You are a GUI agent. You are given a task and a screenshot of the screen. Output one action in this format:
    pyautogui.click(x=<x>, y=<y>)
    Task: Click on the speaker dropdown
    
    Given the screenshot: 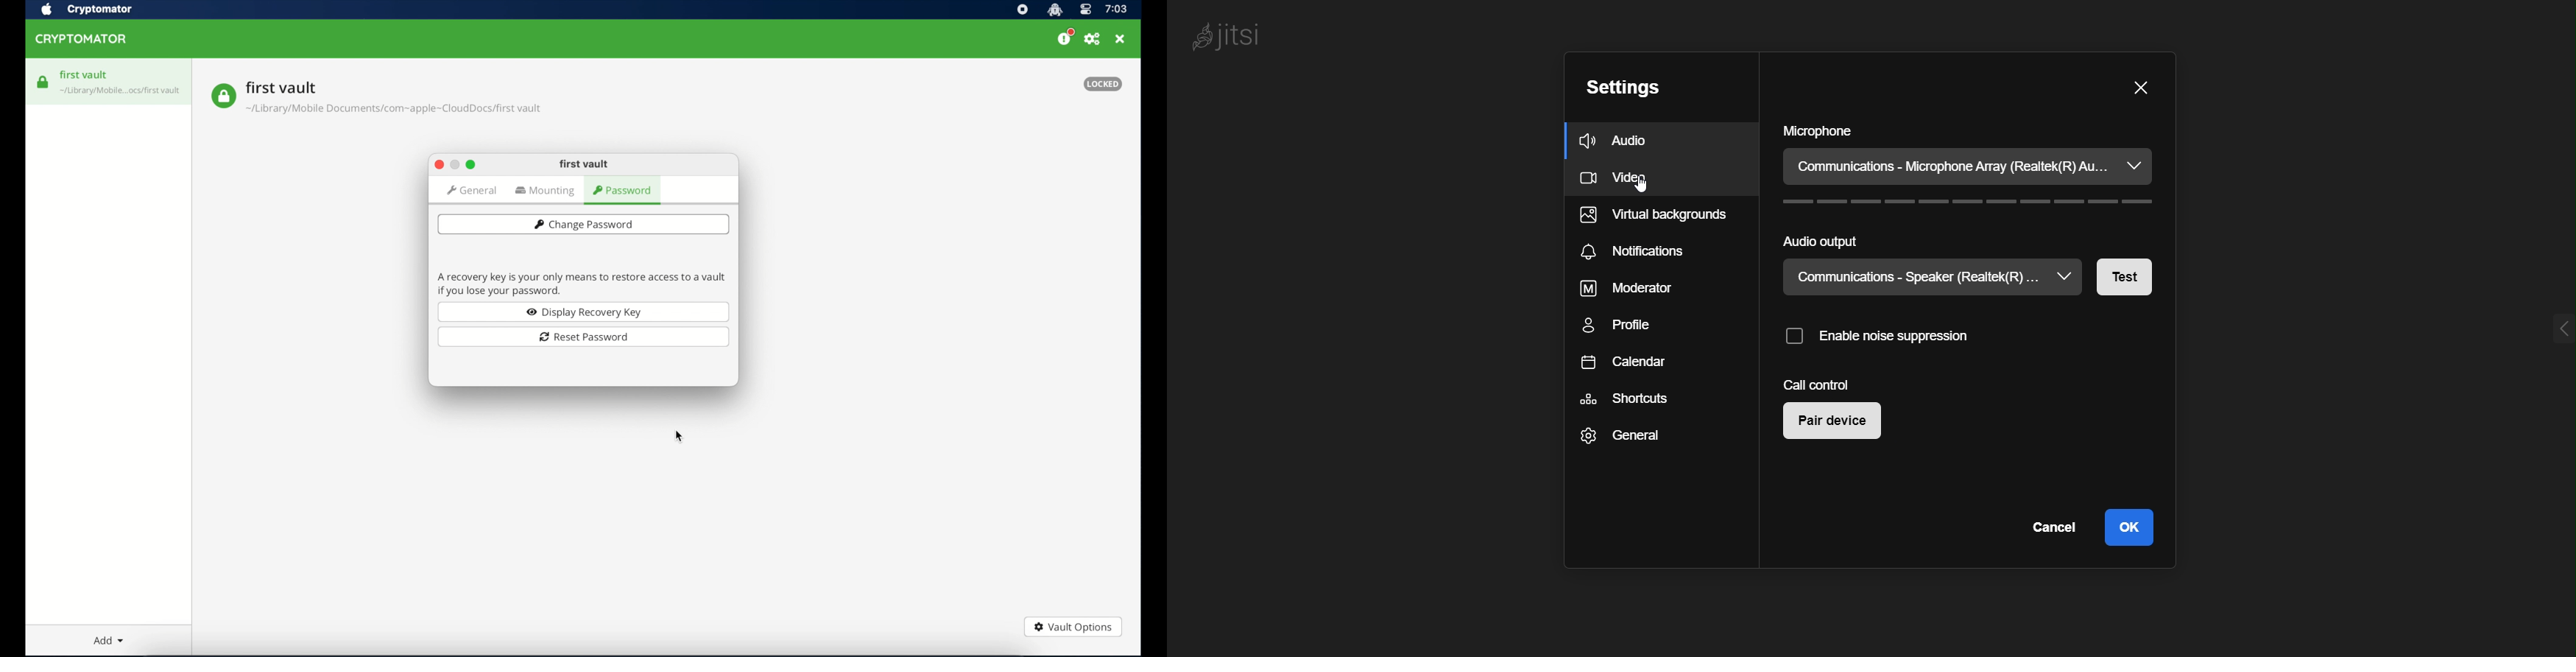 What is the action you would take?
    pyautogui.click(x=2064, y=277)
    